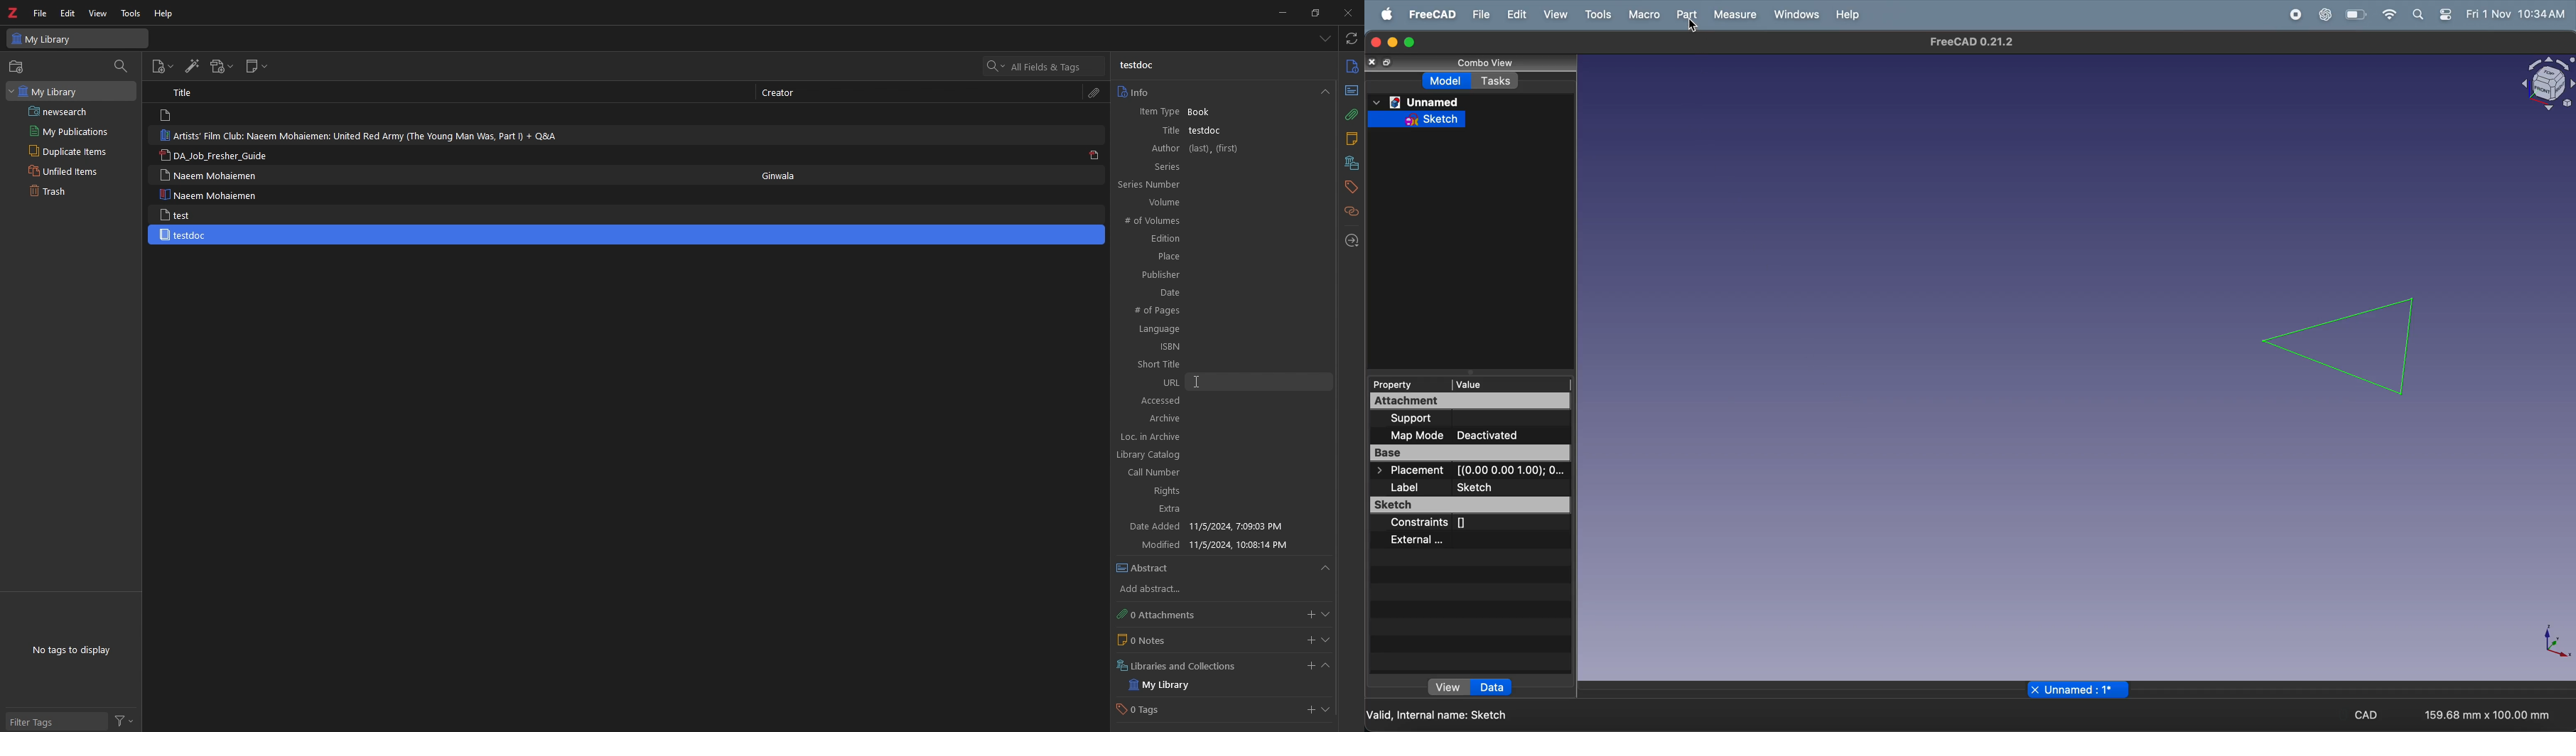  Describe the element at coordinates (1471, 488) in the screenshot. I see `label sketch` at that location.